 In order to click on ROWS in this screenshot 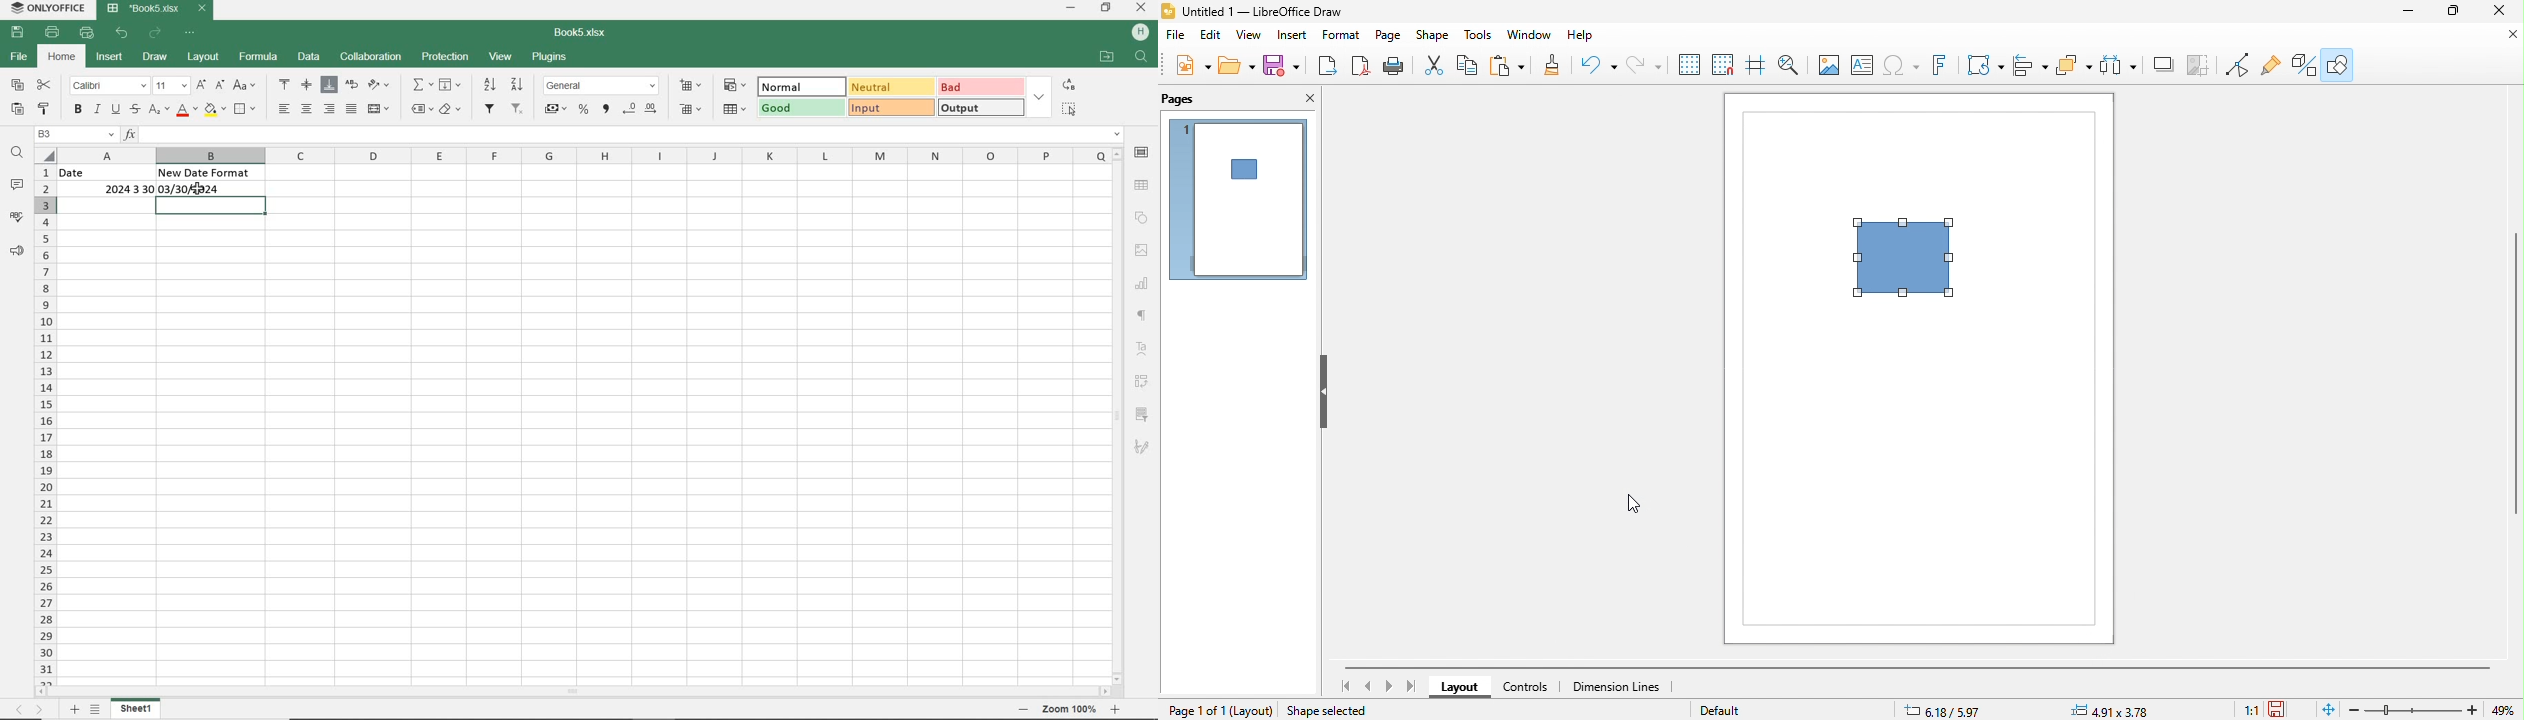, I will do `click(43, 415)`.